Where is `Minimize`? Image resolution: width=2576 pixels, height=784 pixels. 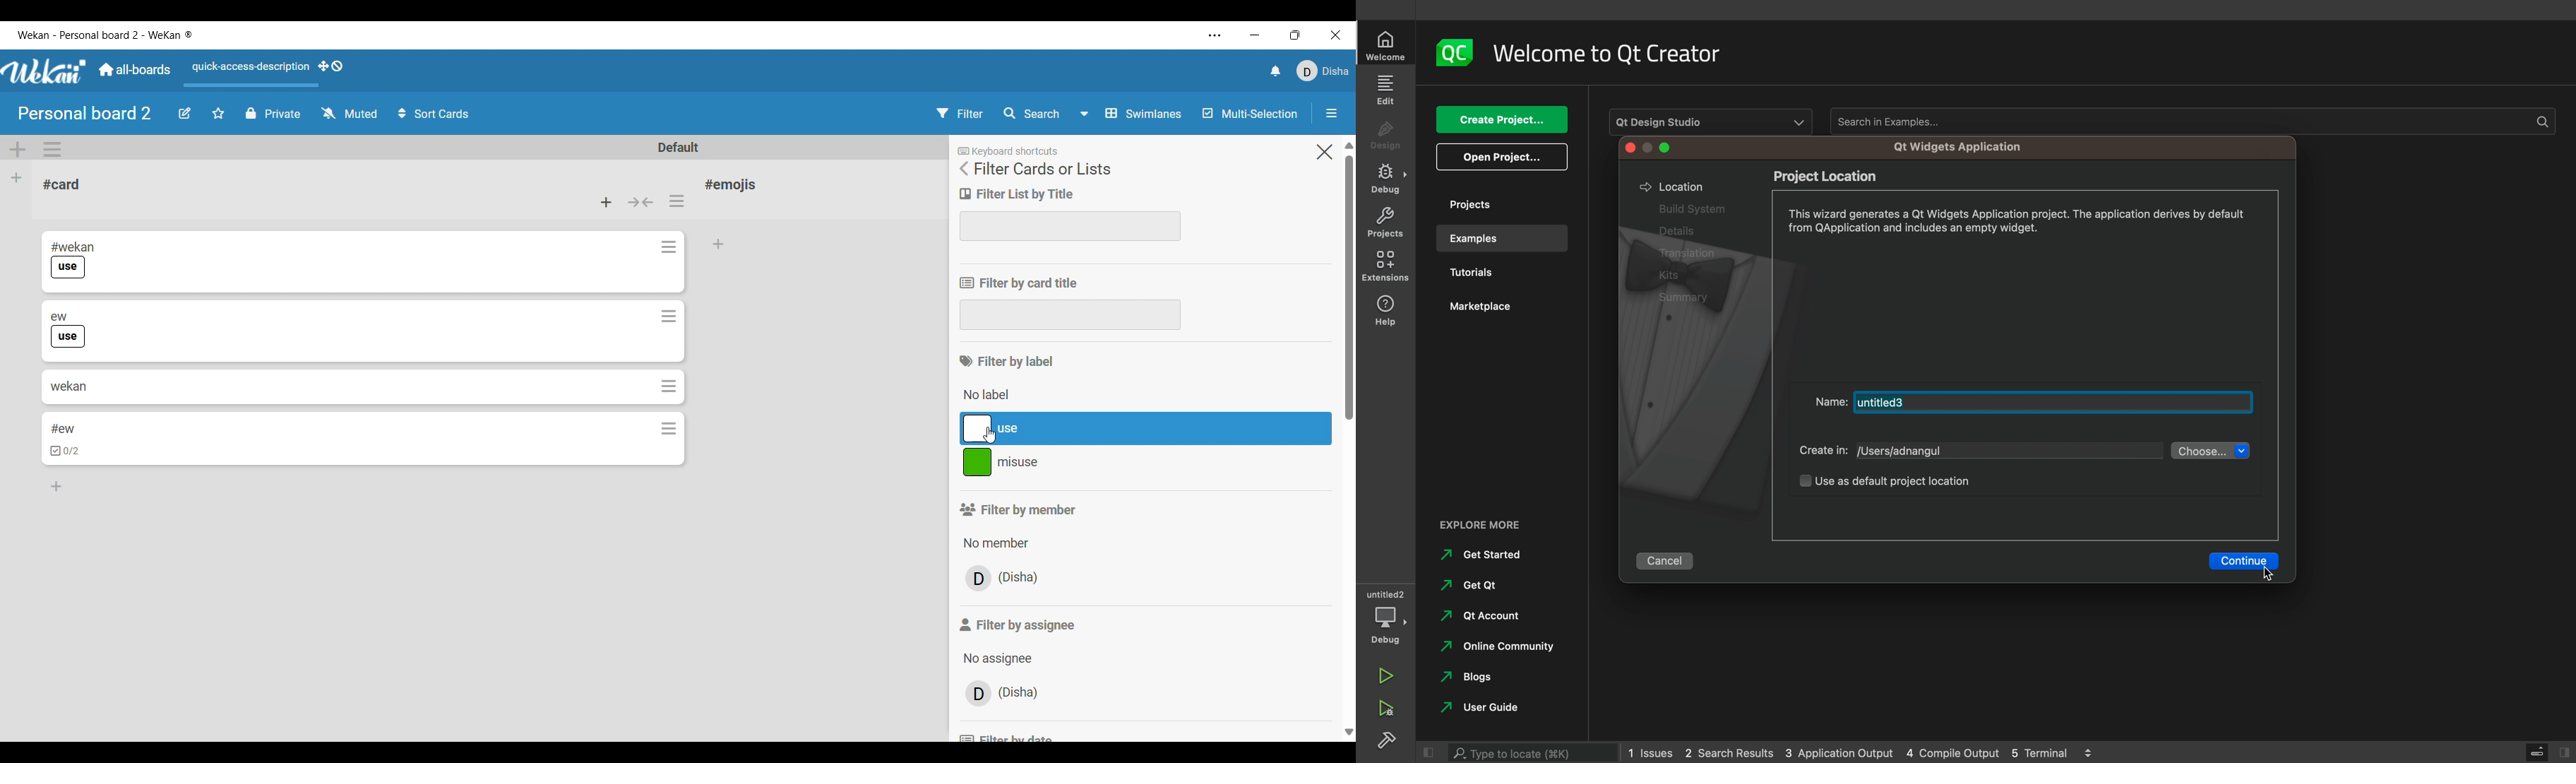 Minimize is located at coordinates (1254, 35).